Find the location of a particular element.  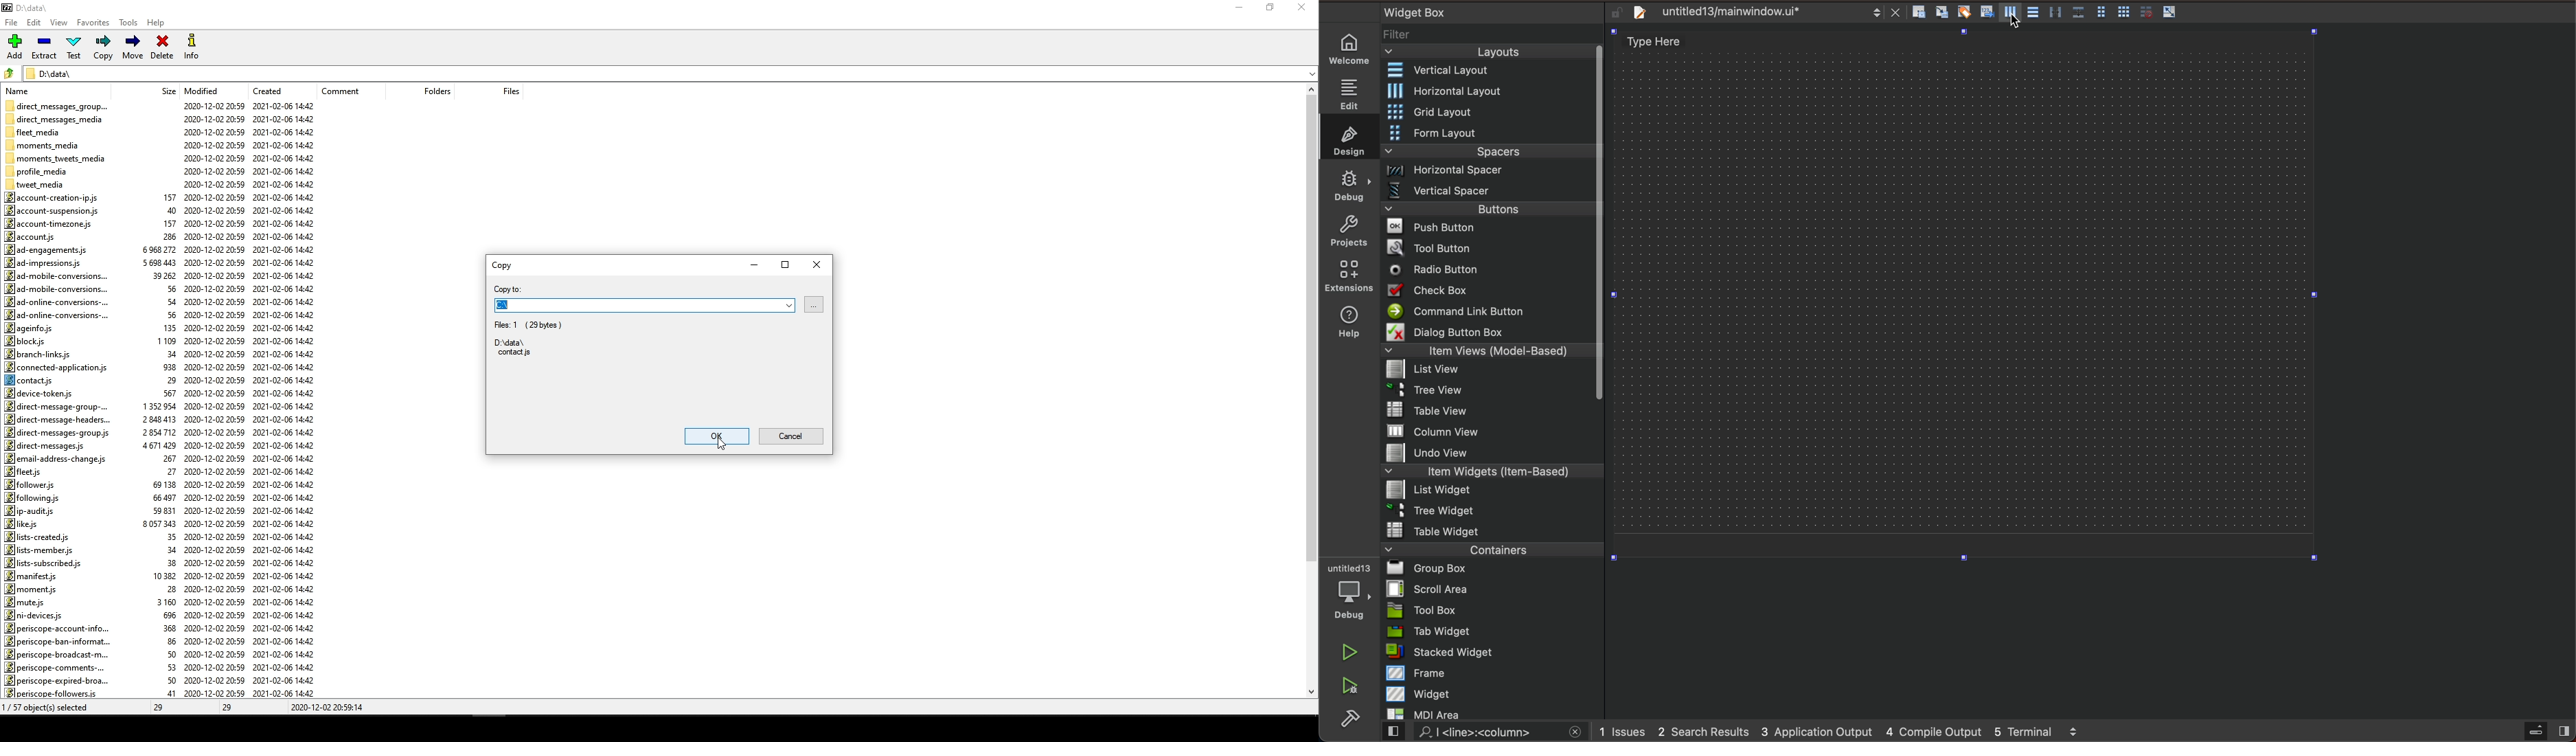

fleet.js is located at coordinates (25, 471).